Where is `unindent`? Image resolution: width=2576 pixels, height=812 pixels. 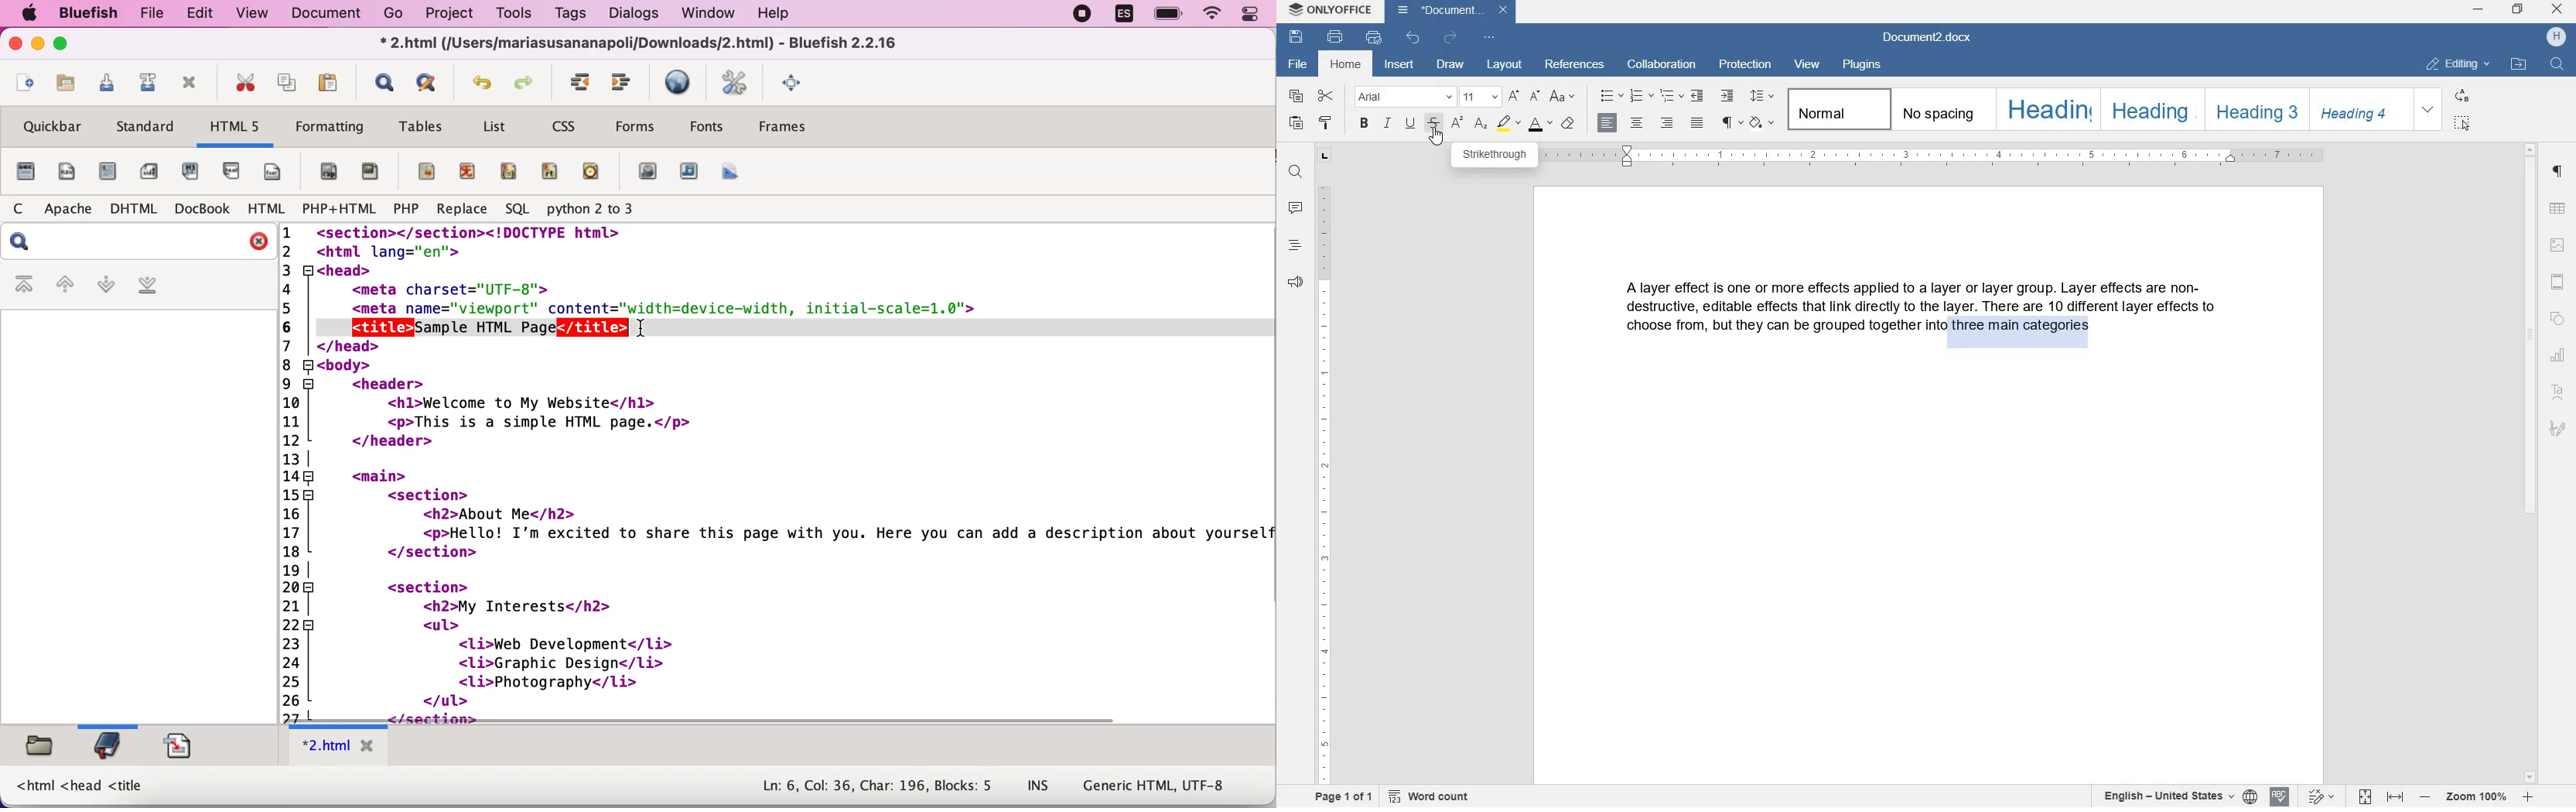
unindent is located at coordinates (578, 82).